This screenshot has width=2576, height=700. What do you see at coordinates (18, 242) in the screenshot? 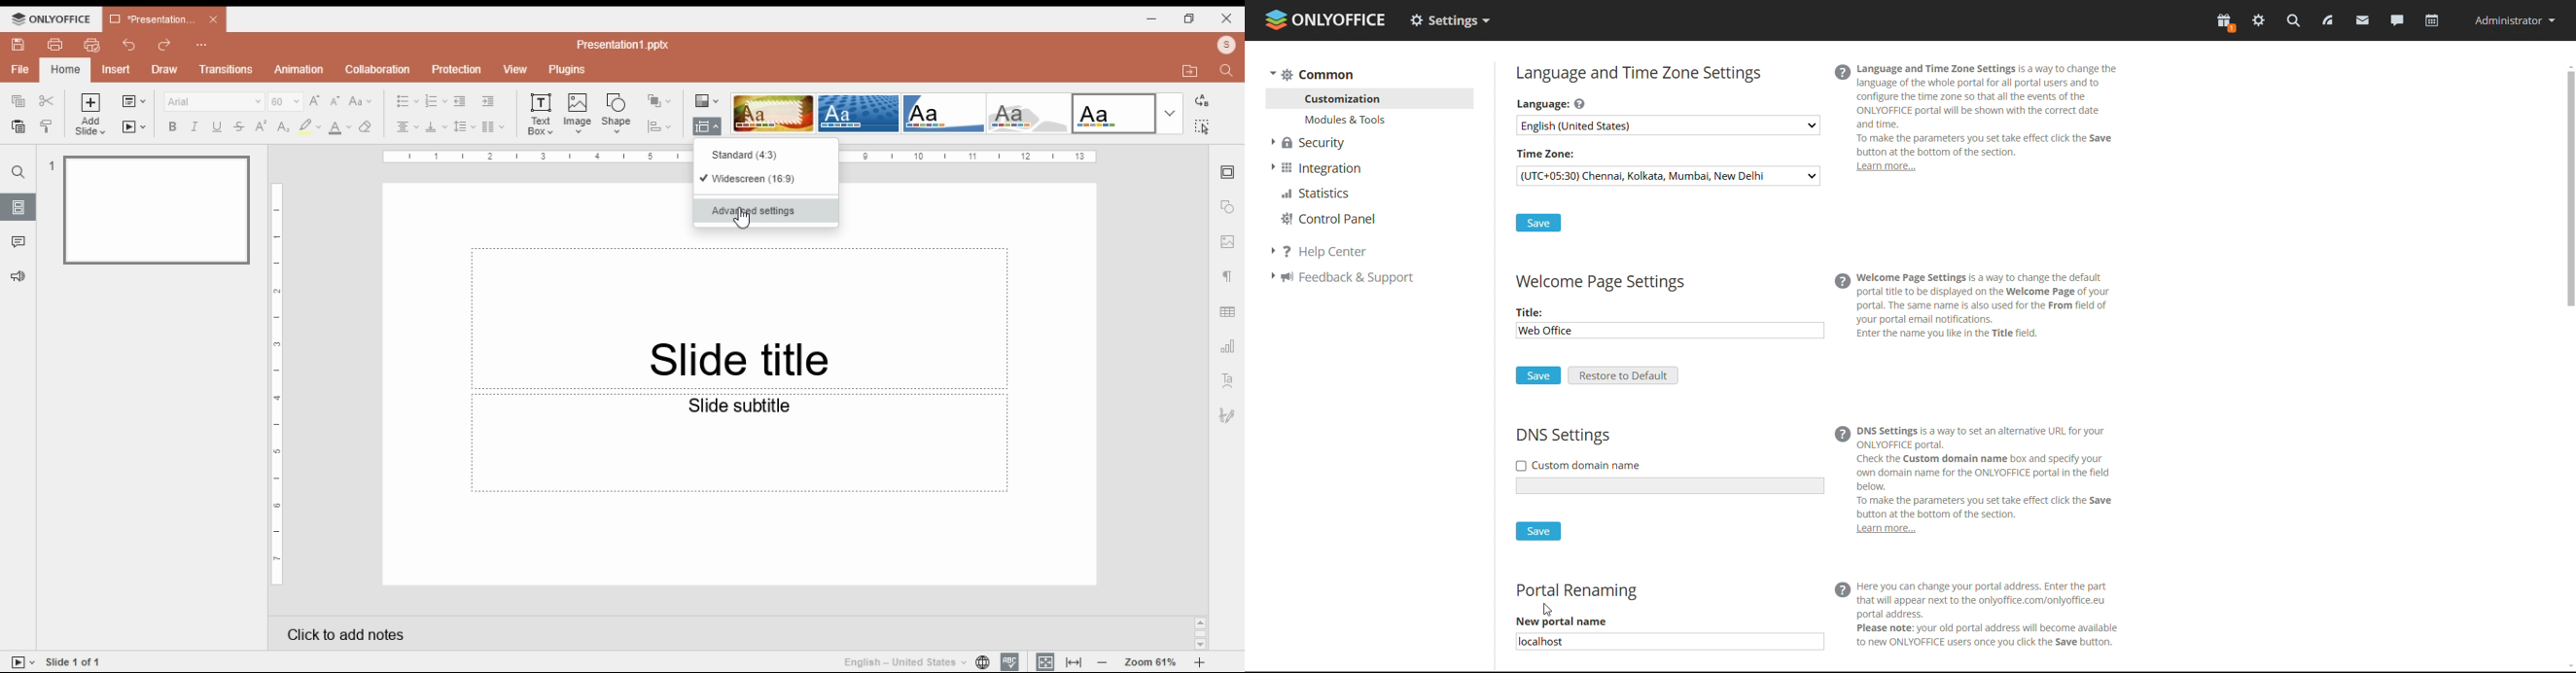
I see `comments` at bounding box center [18, 242].